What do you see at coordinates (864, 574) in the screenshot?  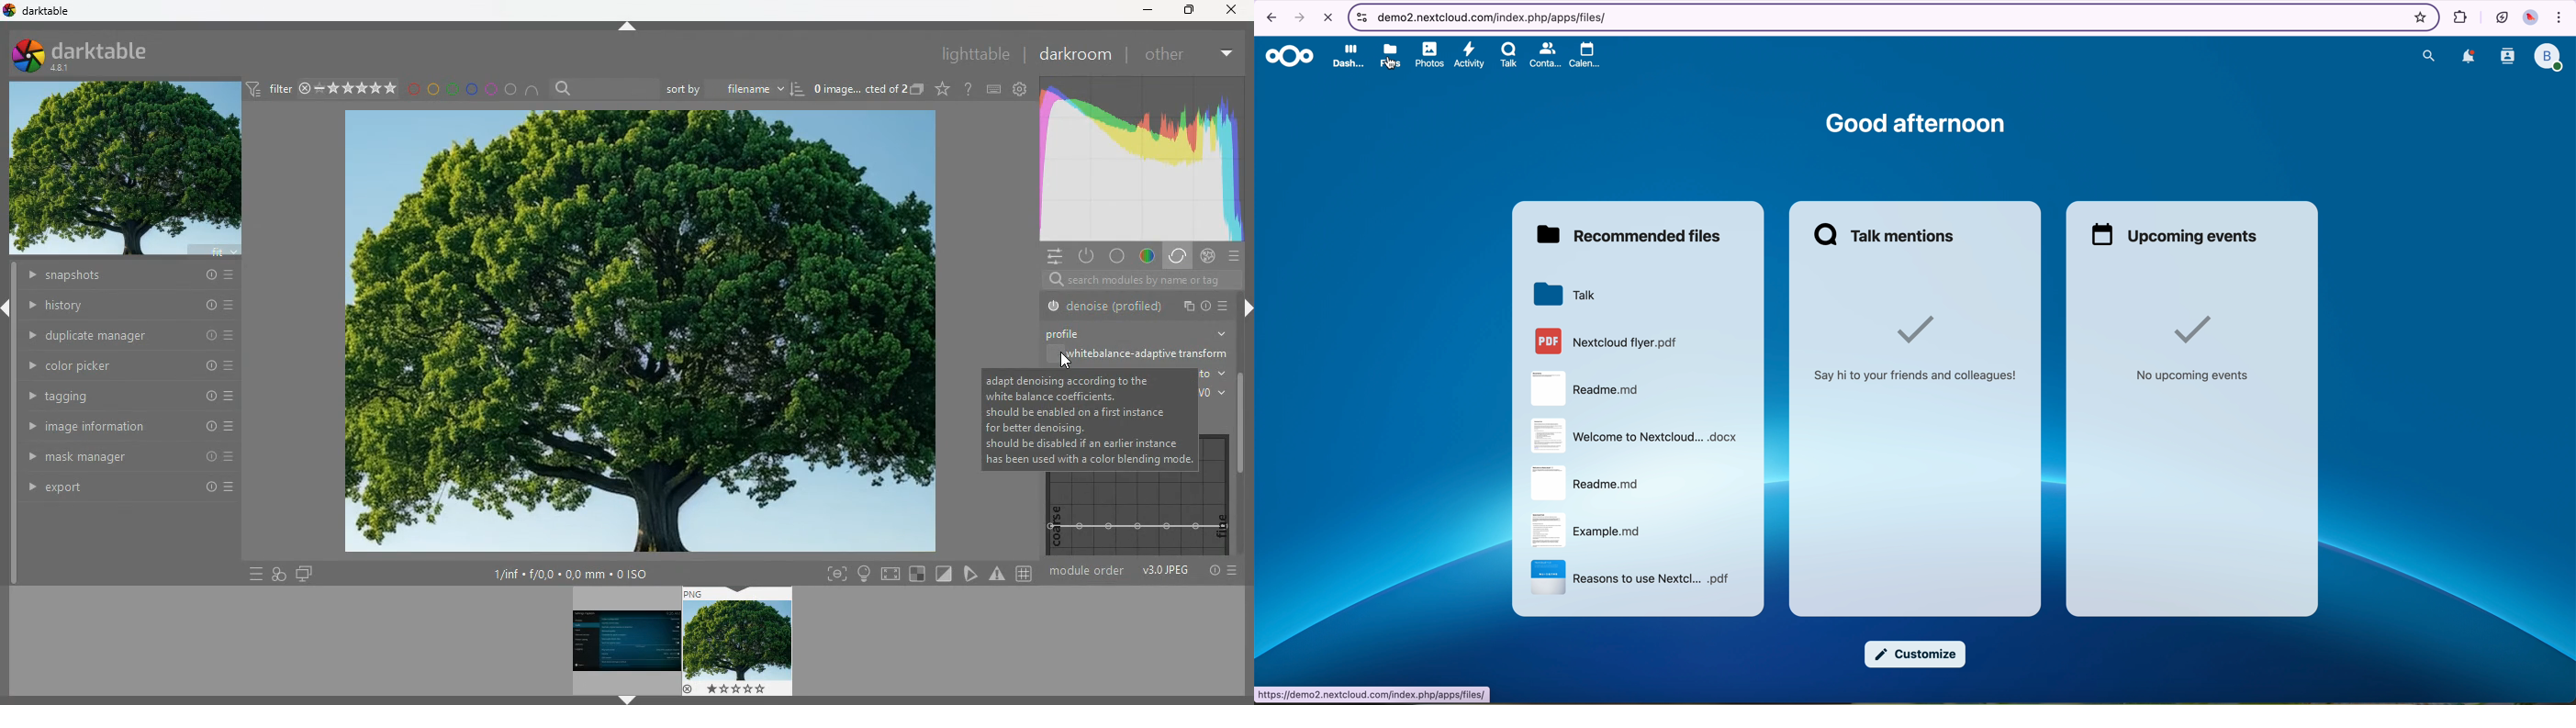 I see `light` at bounding box center [864, 574].